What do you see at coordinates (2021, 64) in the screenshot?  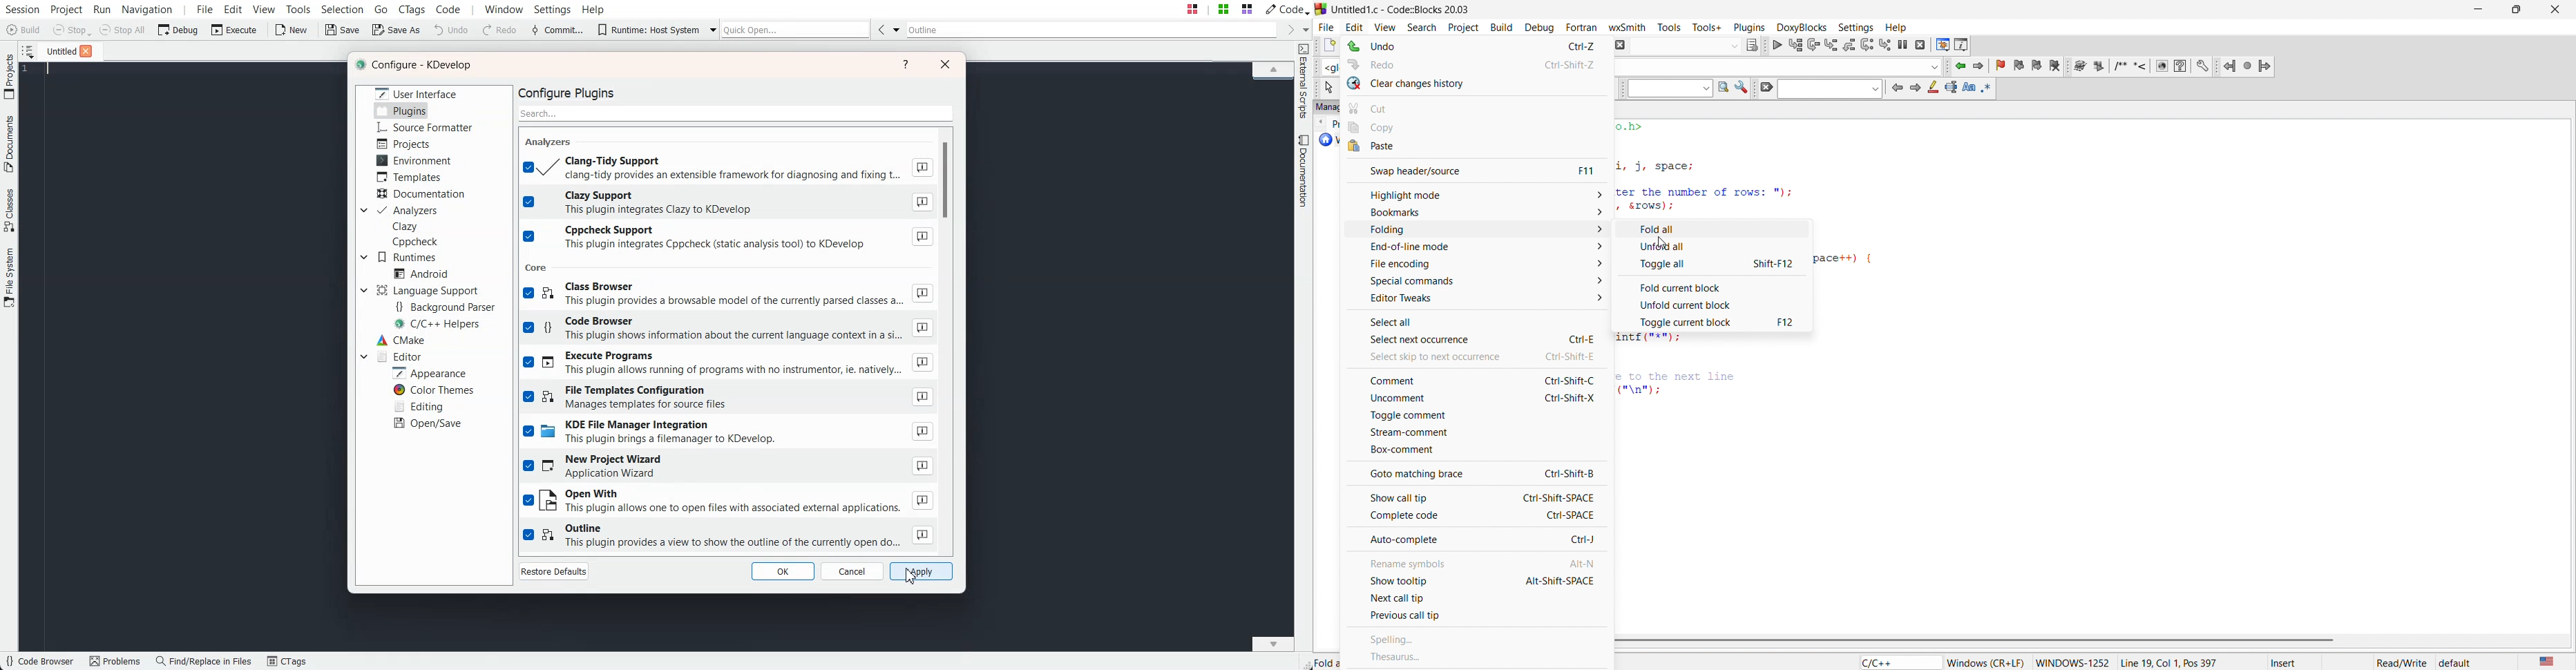 I see `previous bookmark` at bounding box center [2021, 64].